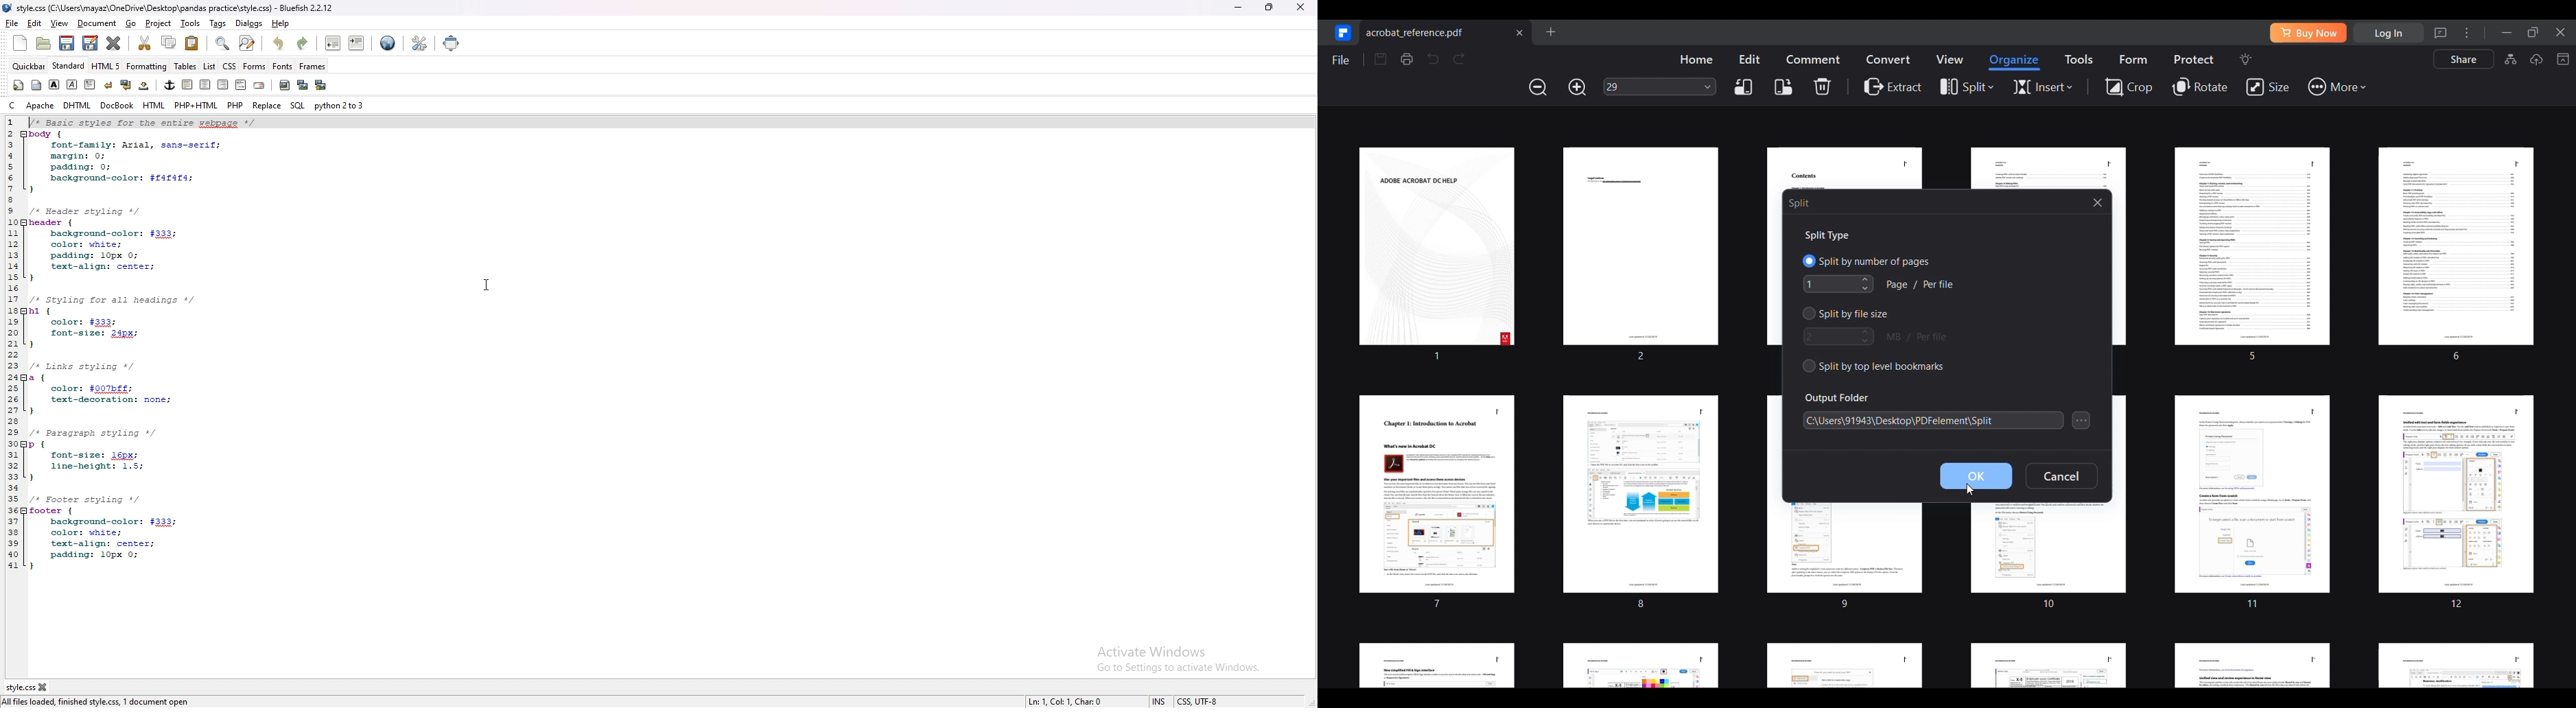 The image size is (2576, 728). I want to click on Ln: 1, Col: 1, Char: 0, so click(1068, 701).